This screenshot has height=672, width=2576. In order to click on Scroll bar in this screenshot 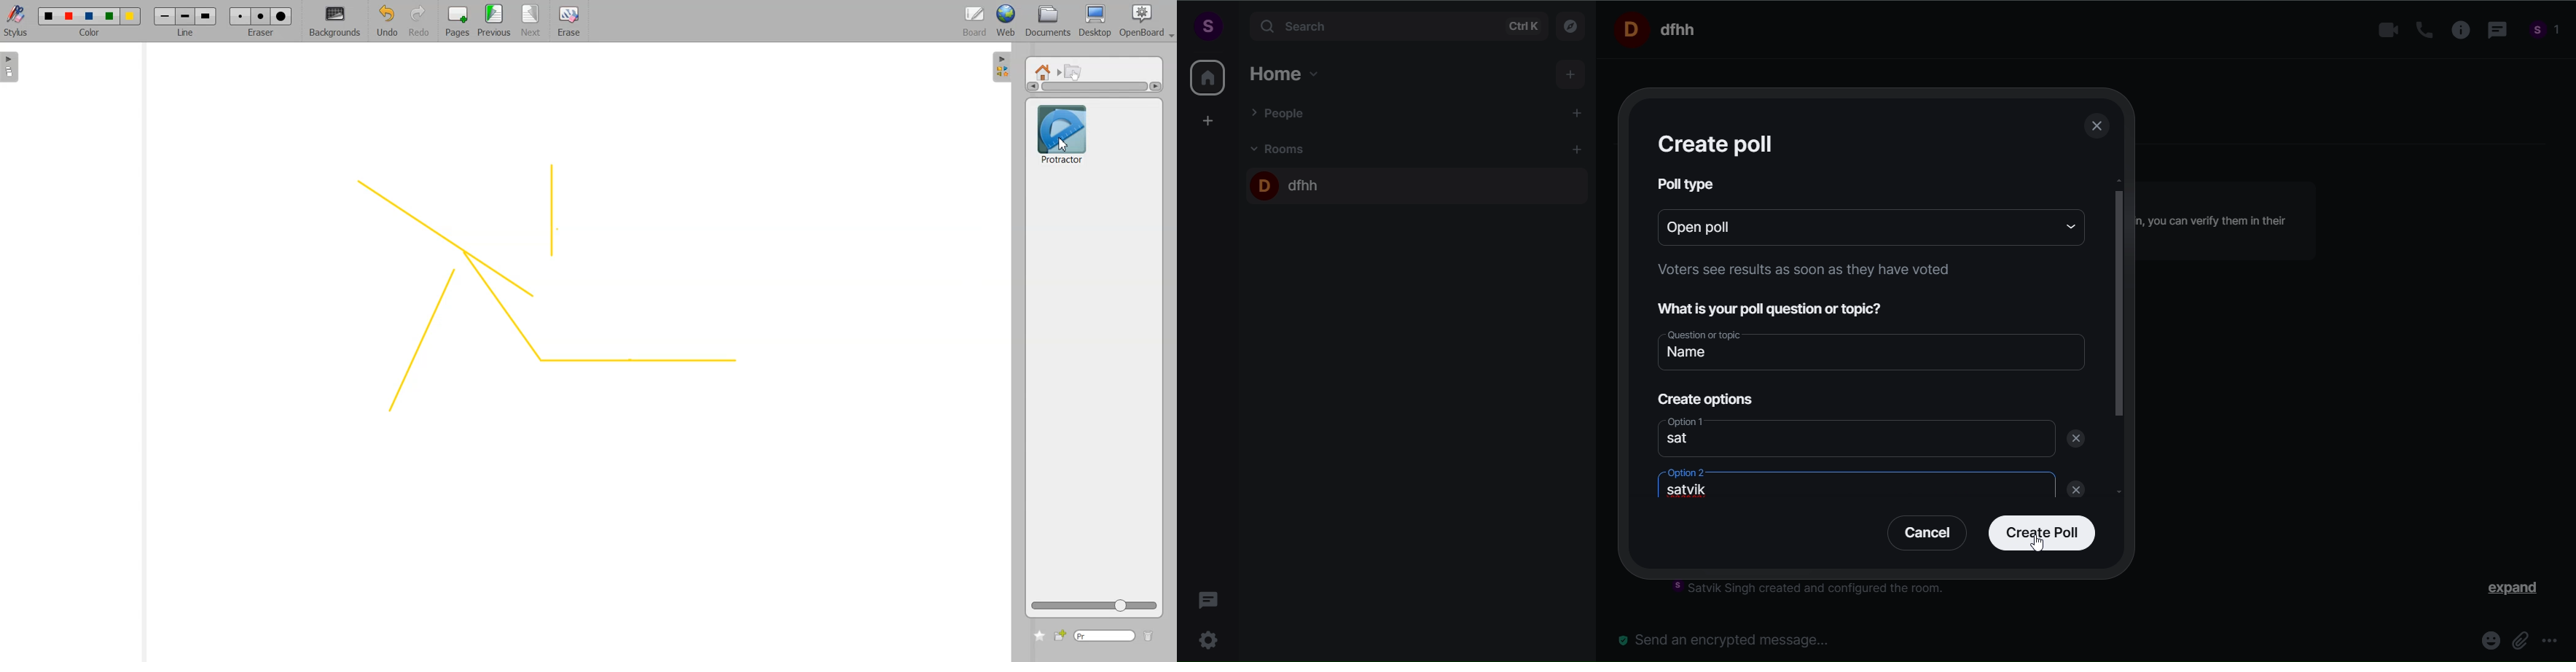, I will do `click(2120, 368)`.